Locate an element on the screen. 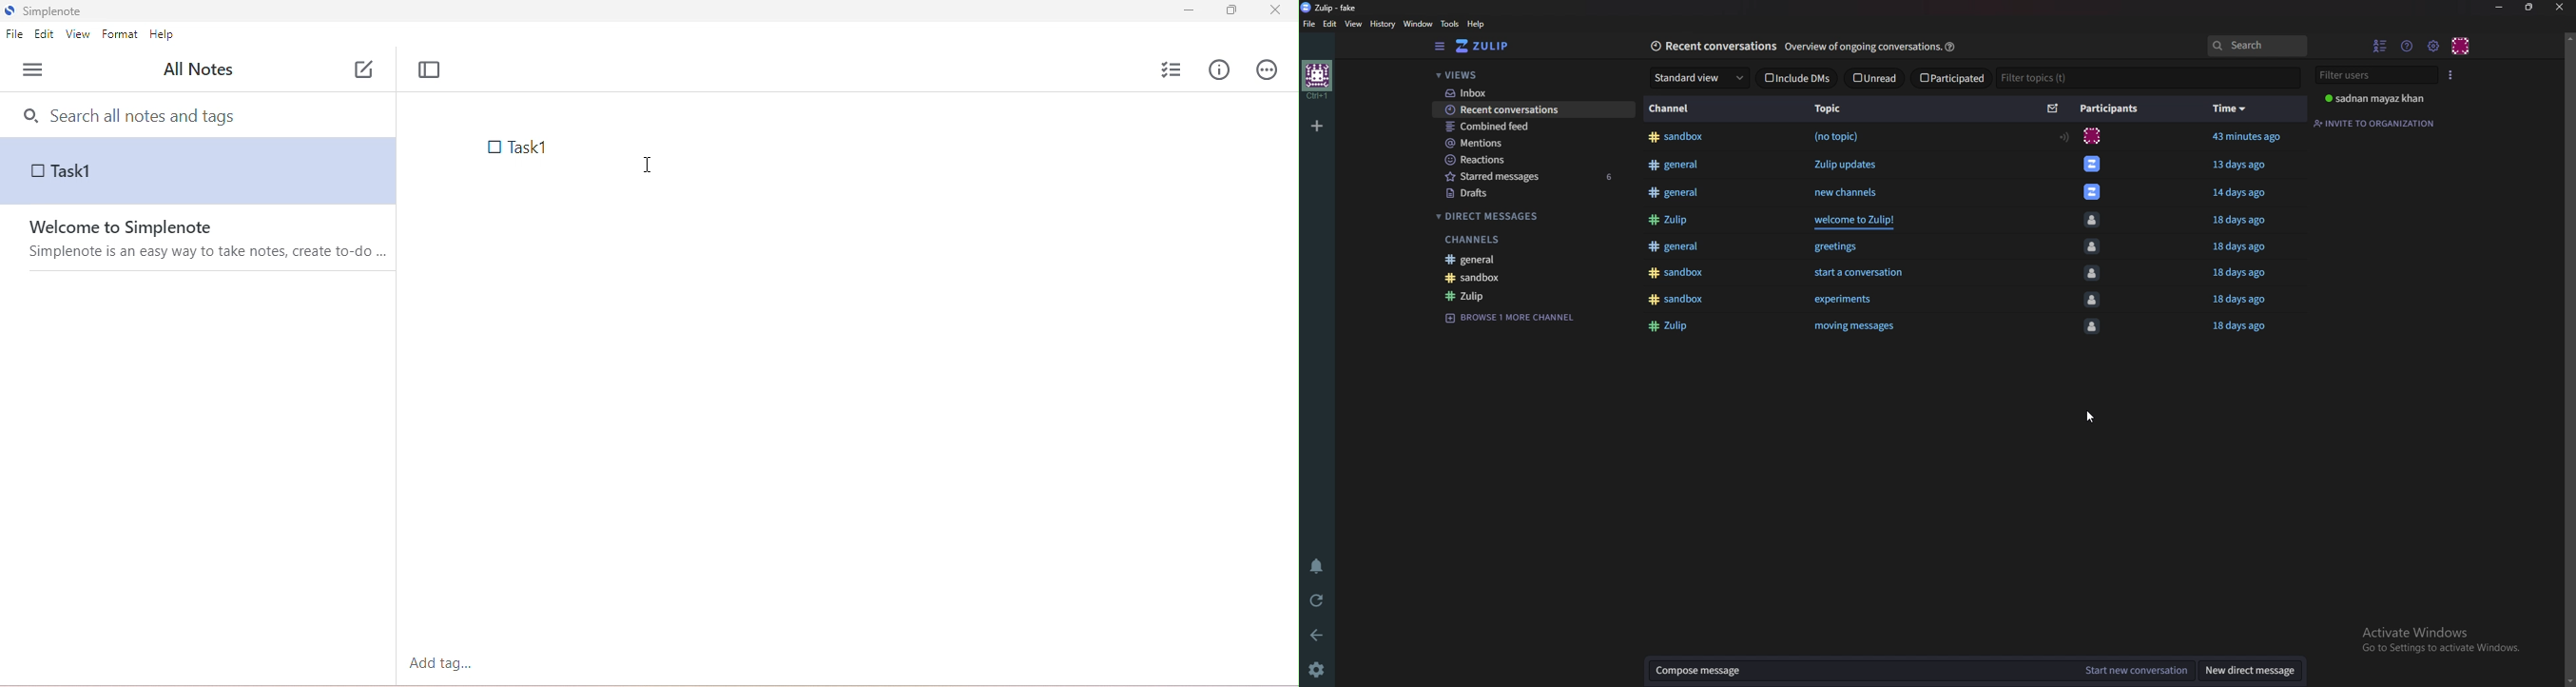 This screenshot has width=2576, height=700. start a conversation is located at coordinates (1869, 276).